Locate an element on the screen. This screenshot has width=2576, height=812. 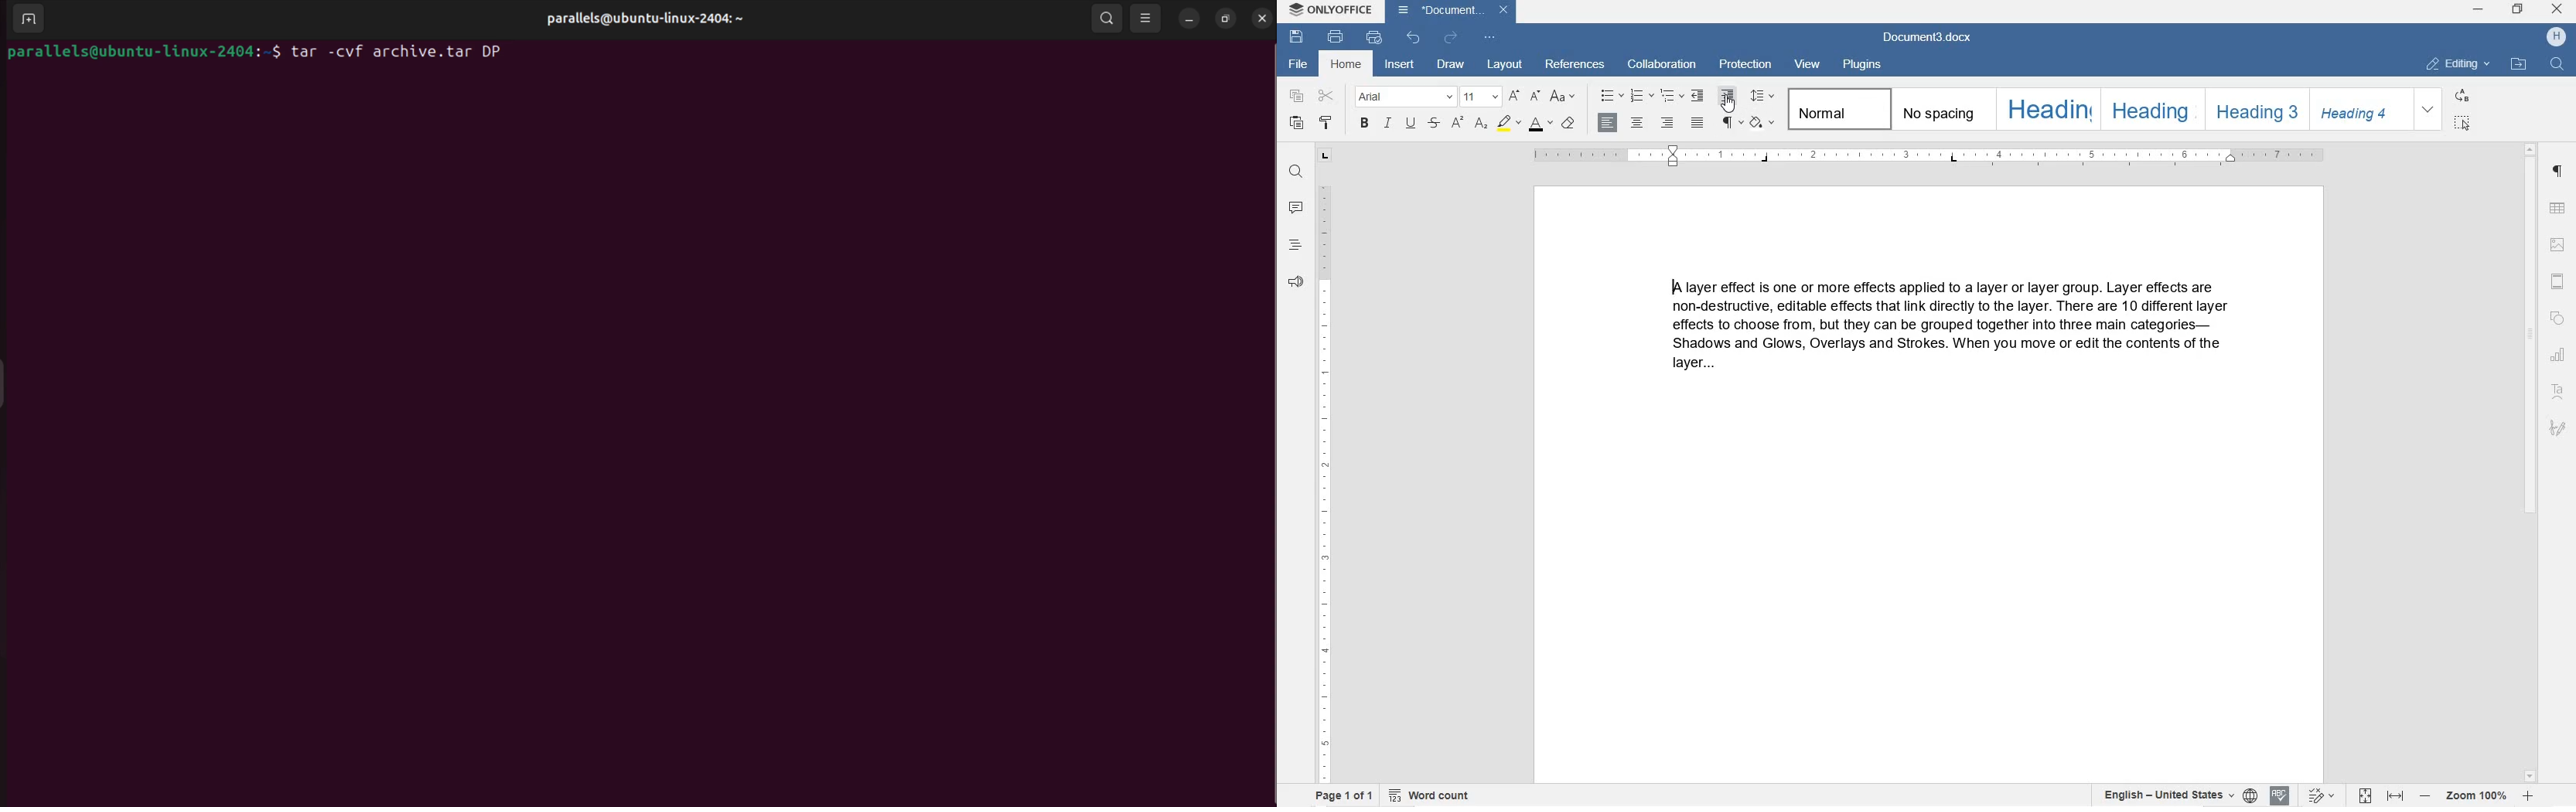
BULLETS is located at coordinates (1611, 96).